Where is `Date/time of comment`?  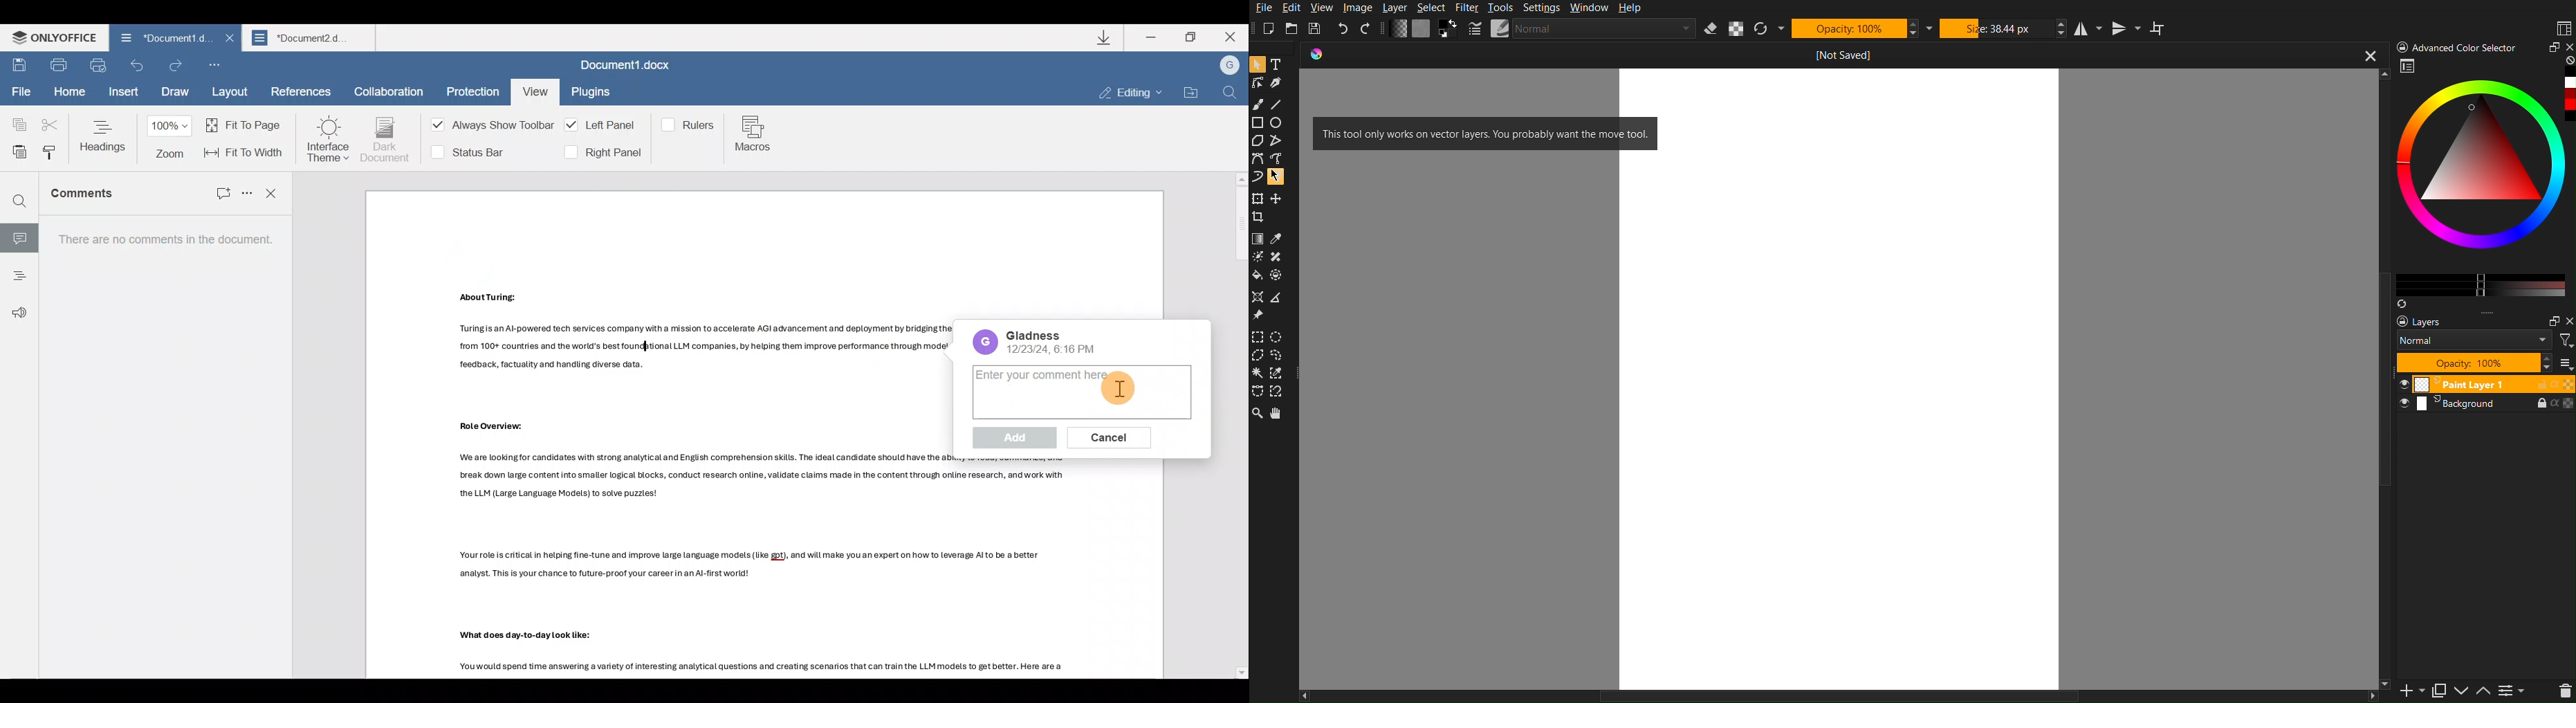
Date/time of comment is located at coordinates (1052, 342).